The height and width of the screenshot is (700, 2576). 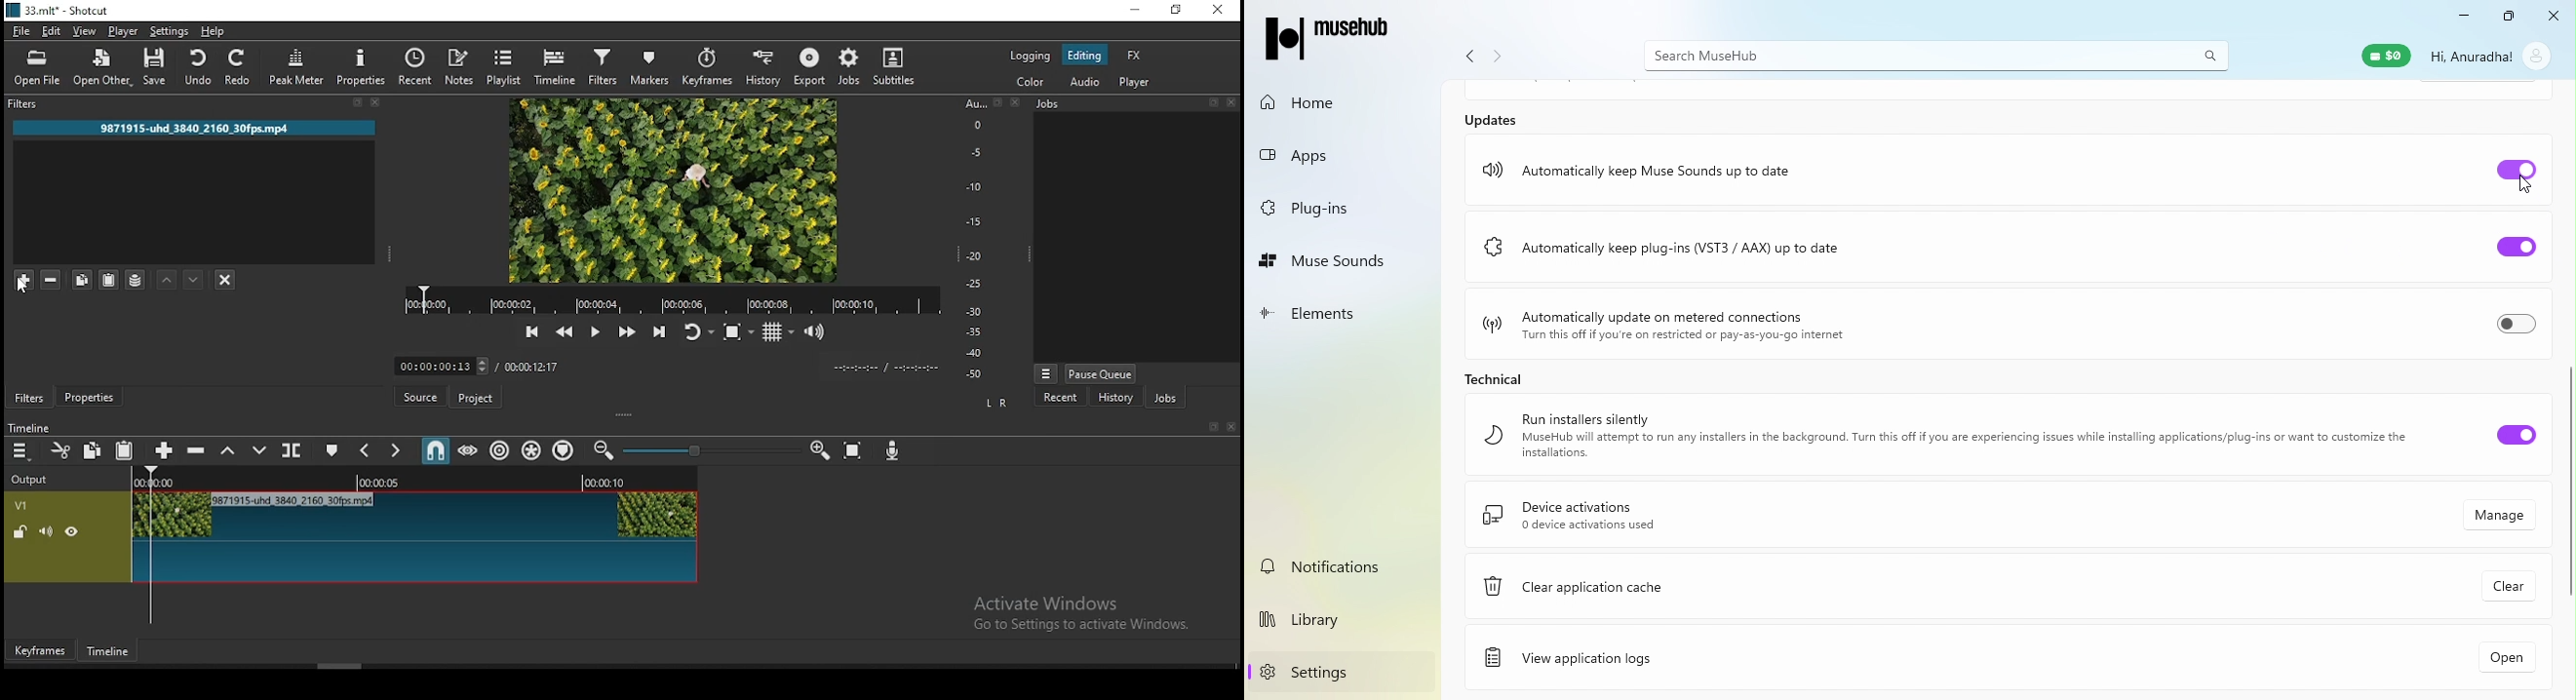 What do you see at coordinates (298, 66) in the screenshot?
I see `peak meter` at bounding box center [298, 66].